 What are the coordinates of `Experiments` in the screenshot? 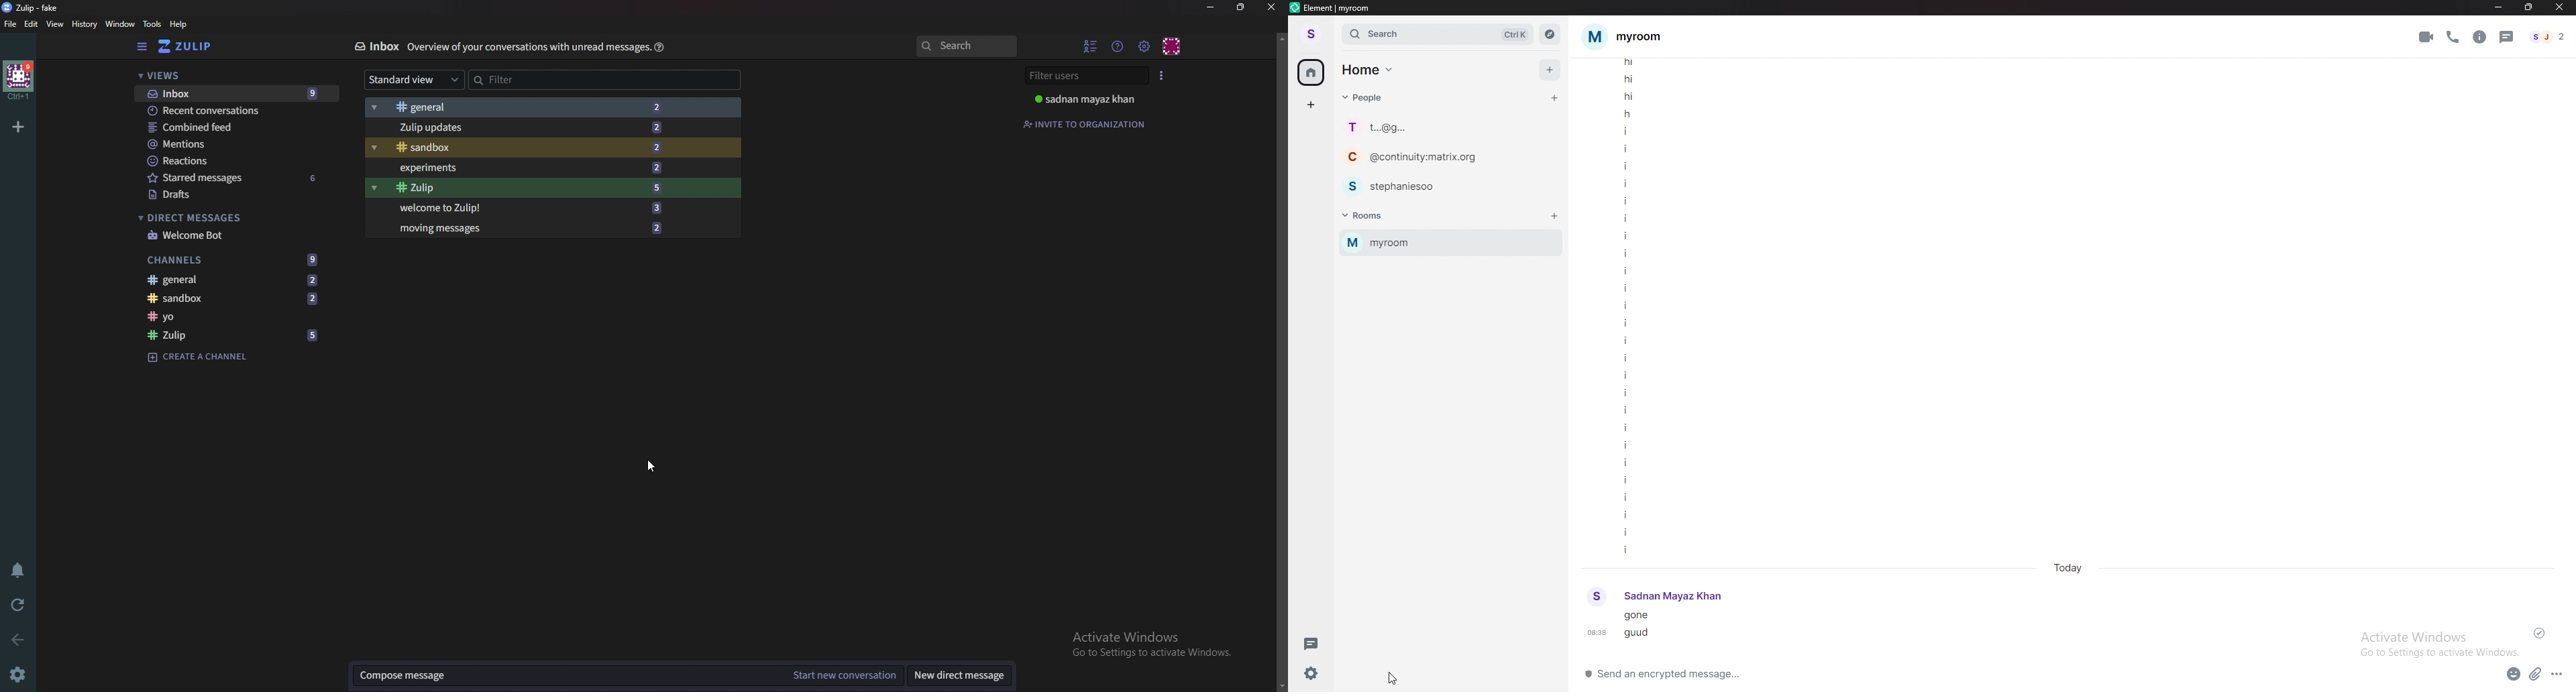 It's located at (555, 169).